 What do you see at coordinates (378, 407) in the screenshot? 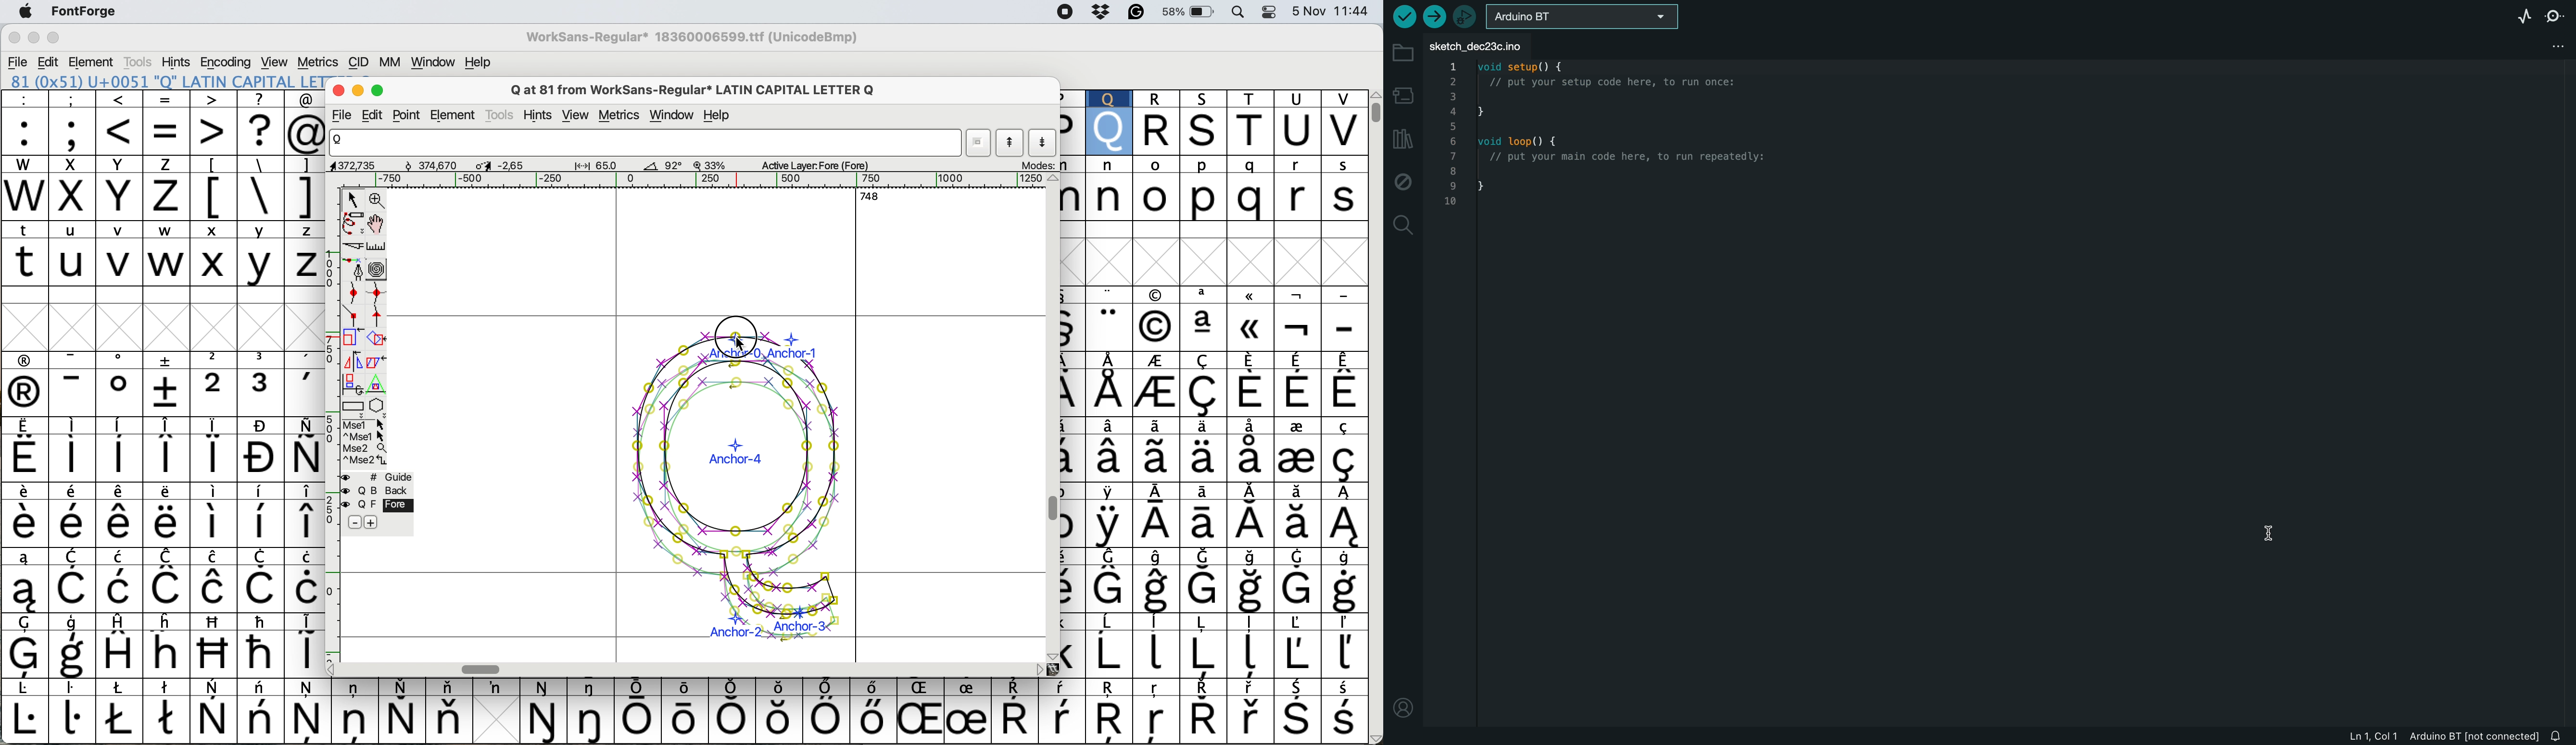
I see `star or polygon` at bounding box center [378, 407].